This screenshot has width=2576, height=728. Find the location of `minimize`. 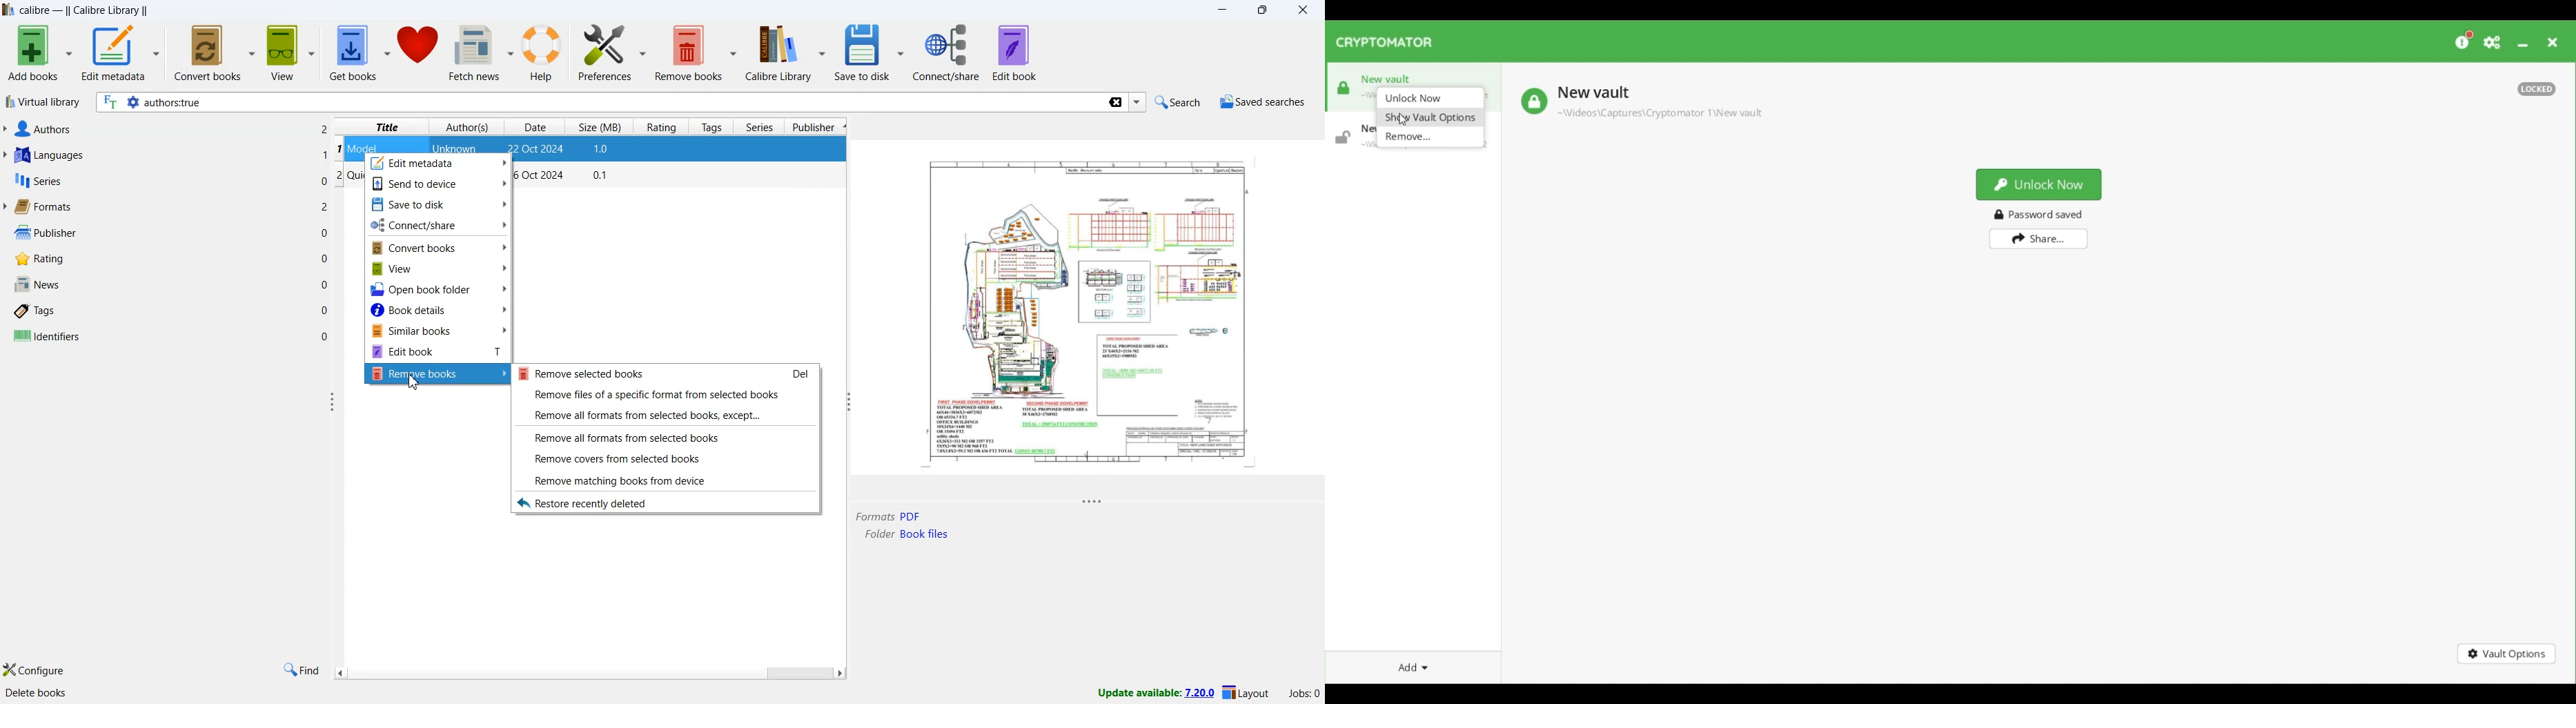

minimize is located at coordinates (1226, 11).